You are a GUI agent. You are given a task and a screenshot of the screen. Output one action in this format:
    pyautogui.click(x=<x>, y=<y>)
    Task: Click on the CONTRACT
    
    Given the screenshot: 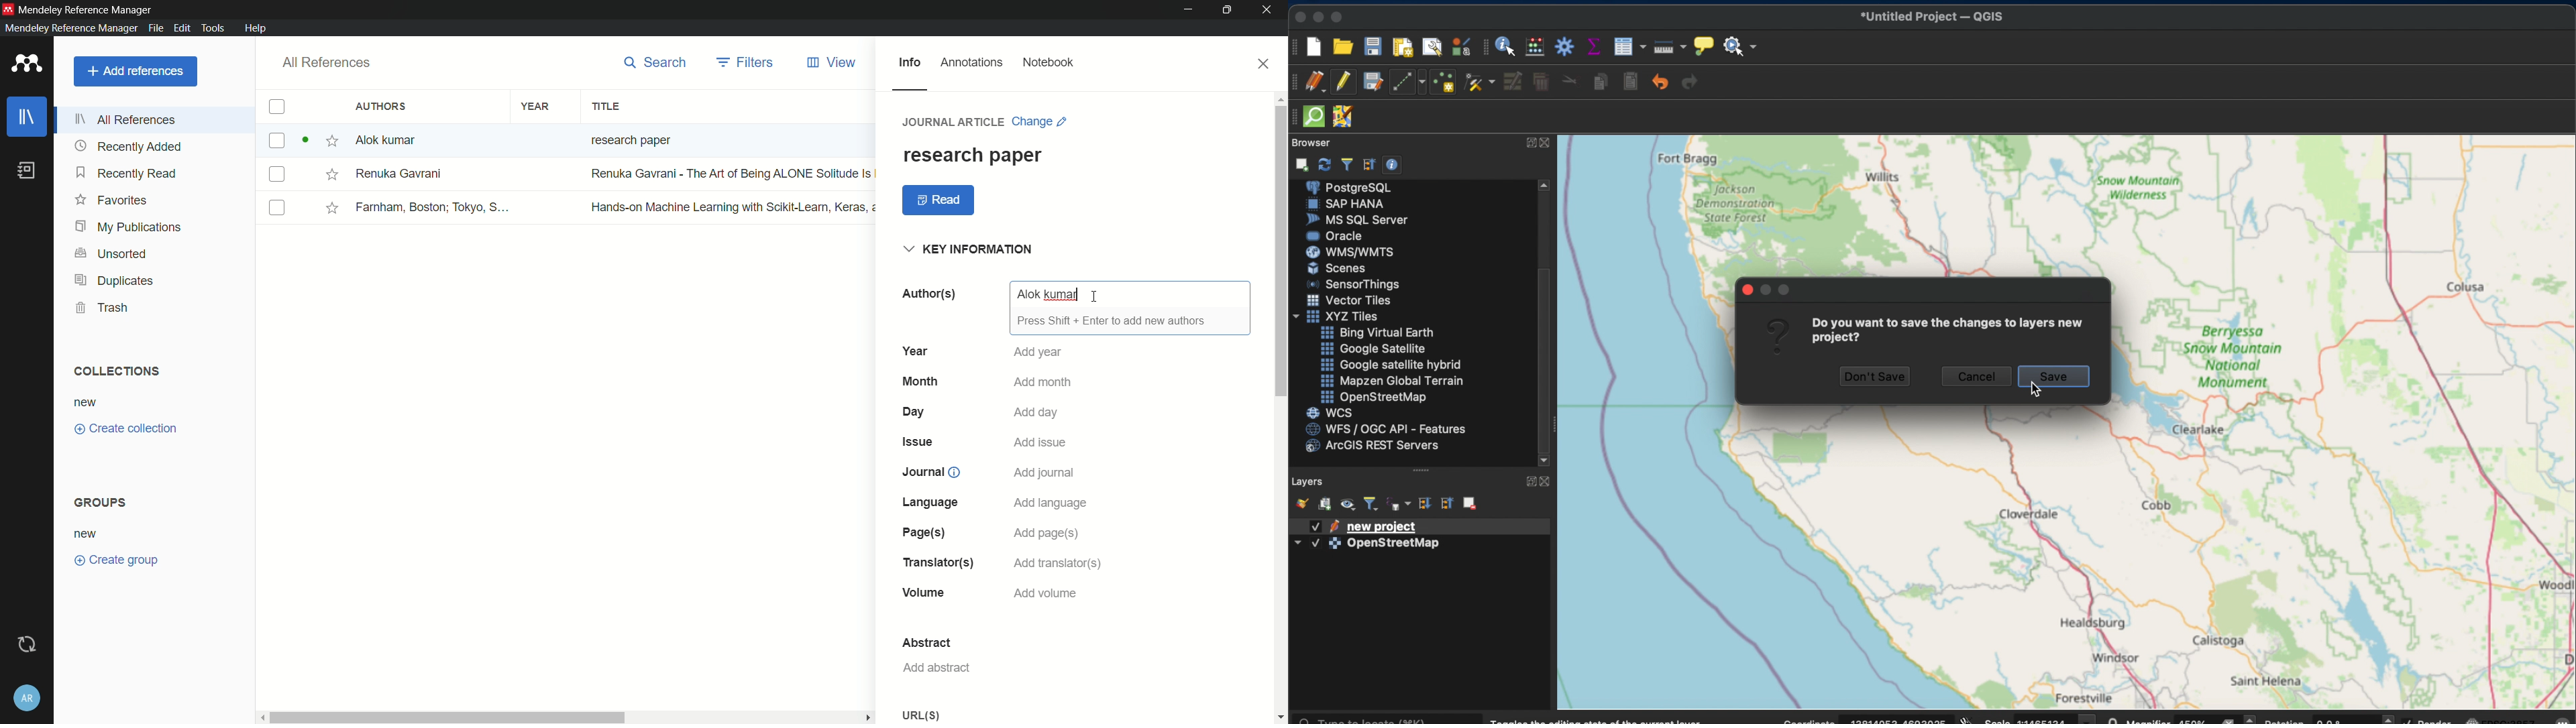 What is the action you would take?
    pyautogui.click(x=1548, y=483)
    